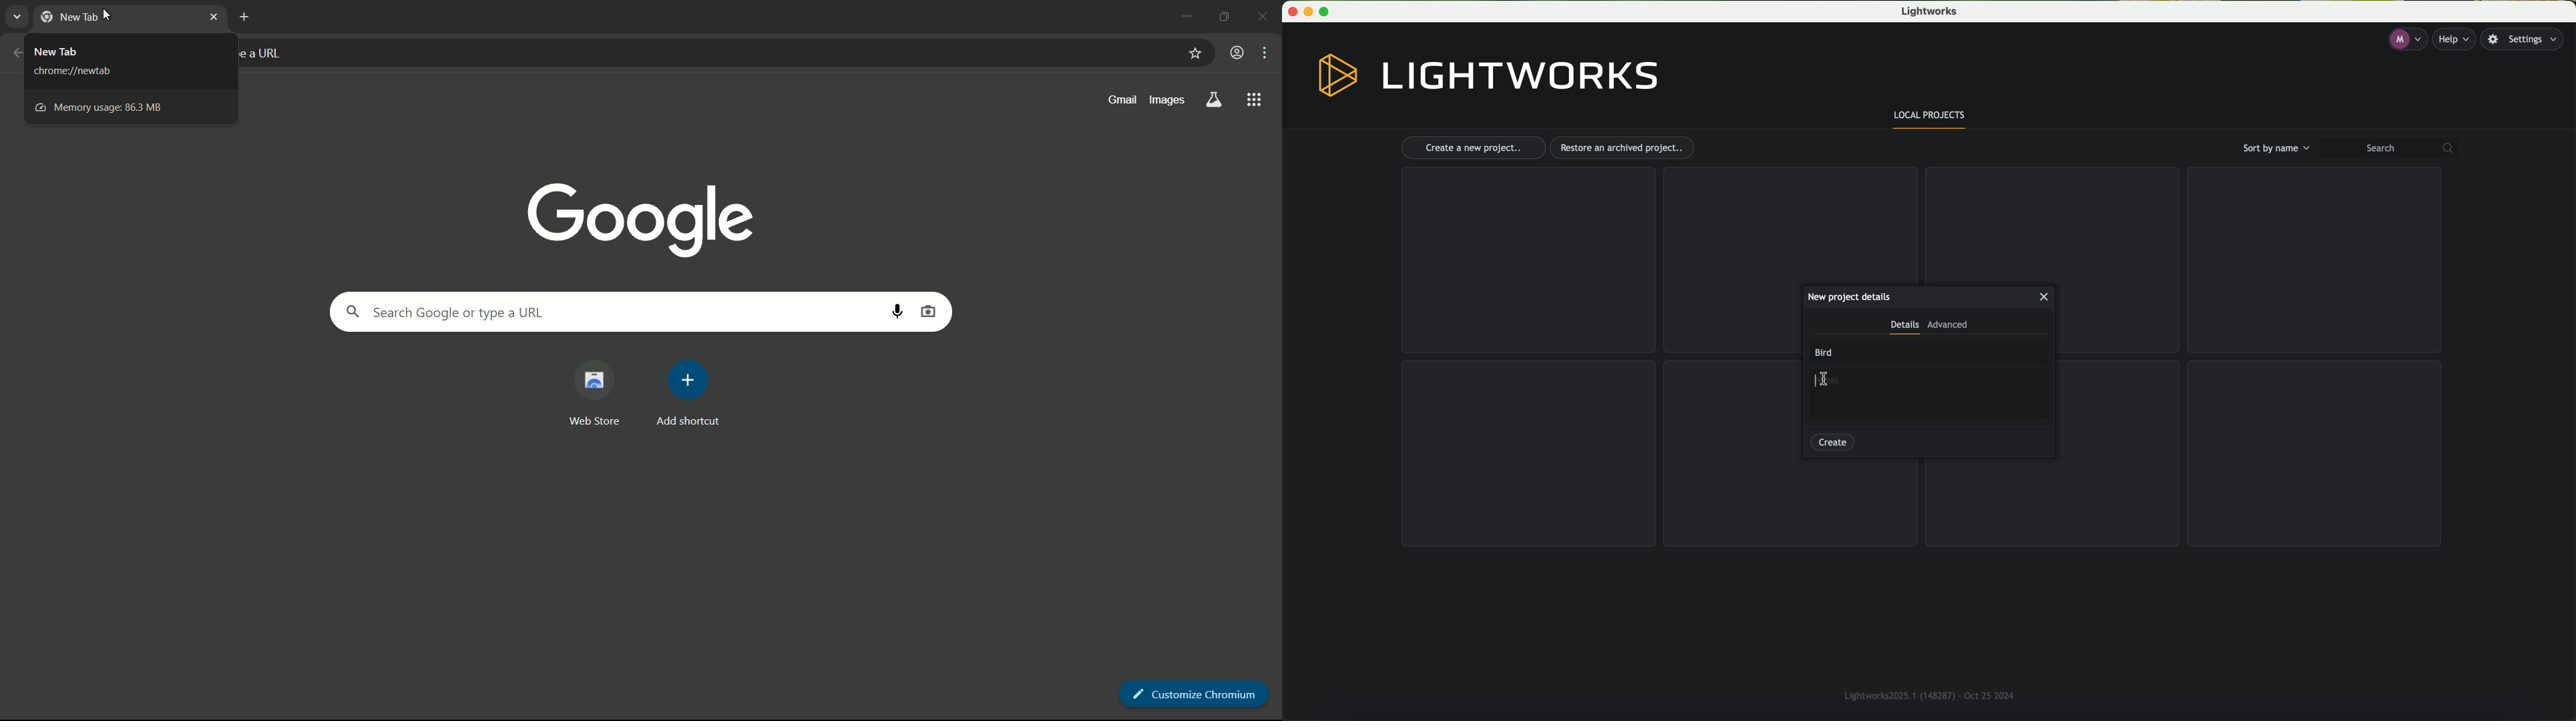  I want to click on search by voice, so click(901, 313).